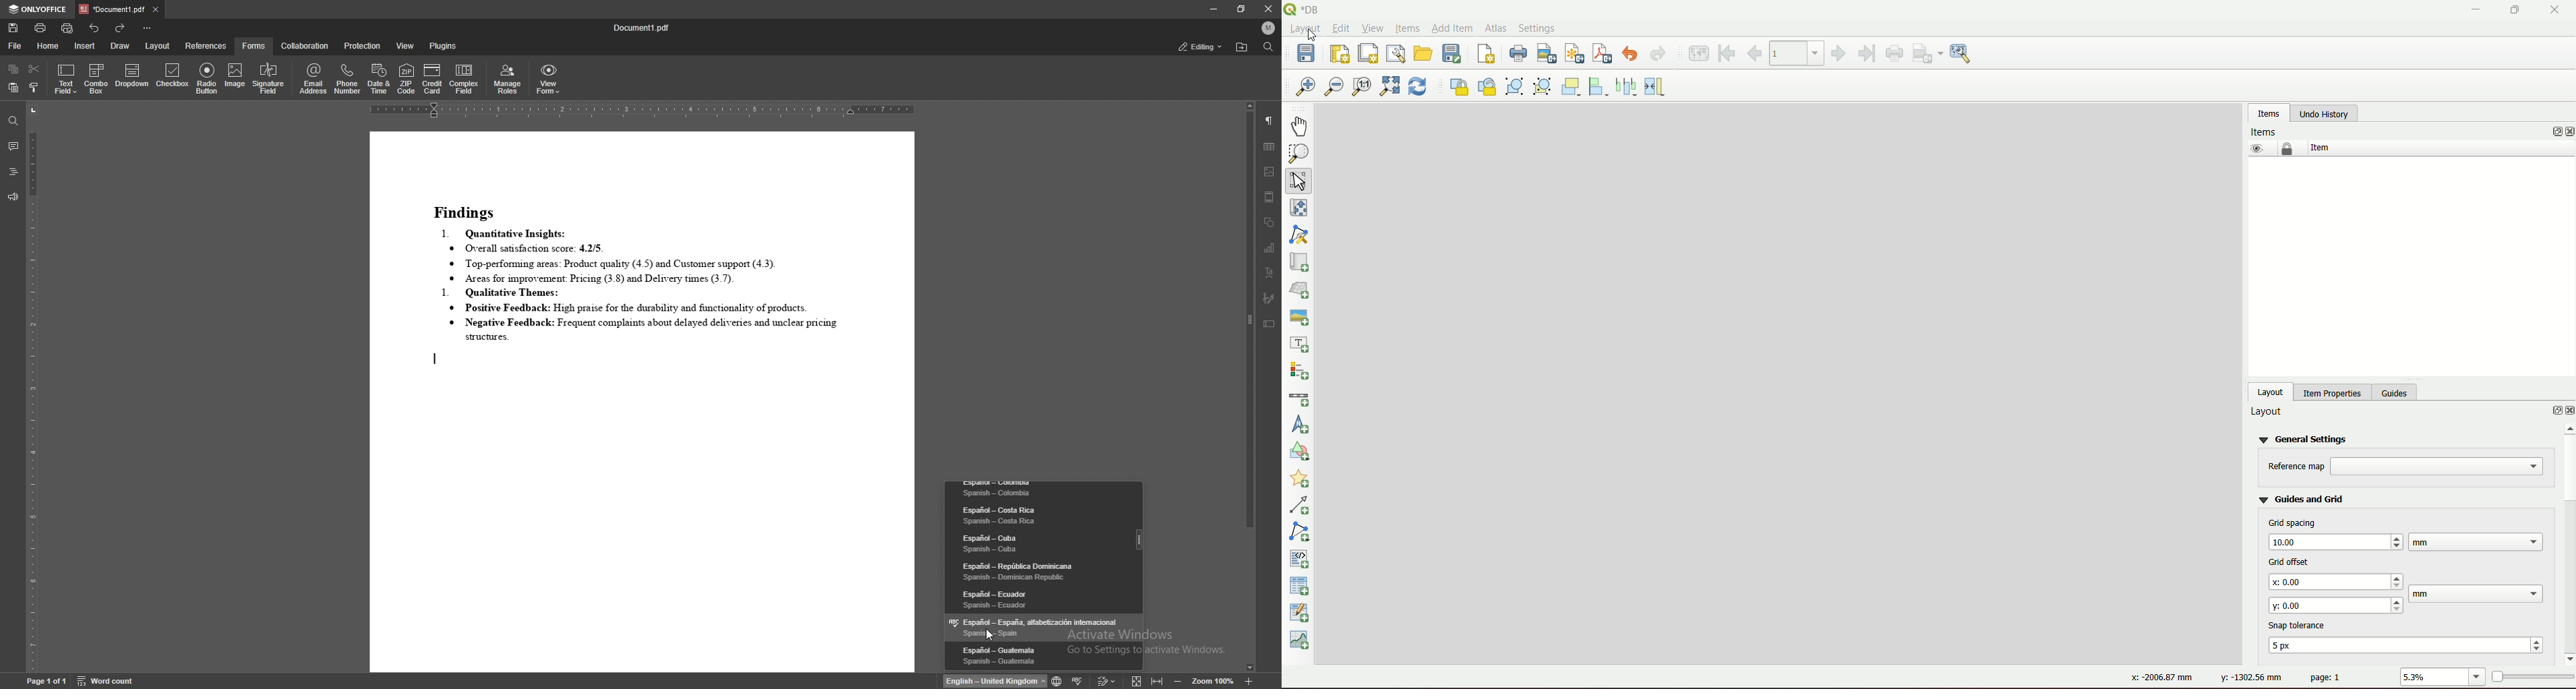 The image size is (2576, 700). I want to click on plugins, so click(443, 46).